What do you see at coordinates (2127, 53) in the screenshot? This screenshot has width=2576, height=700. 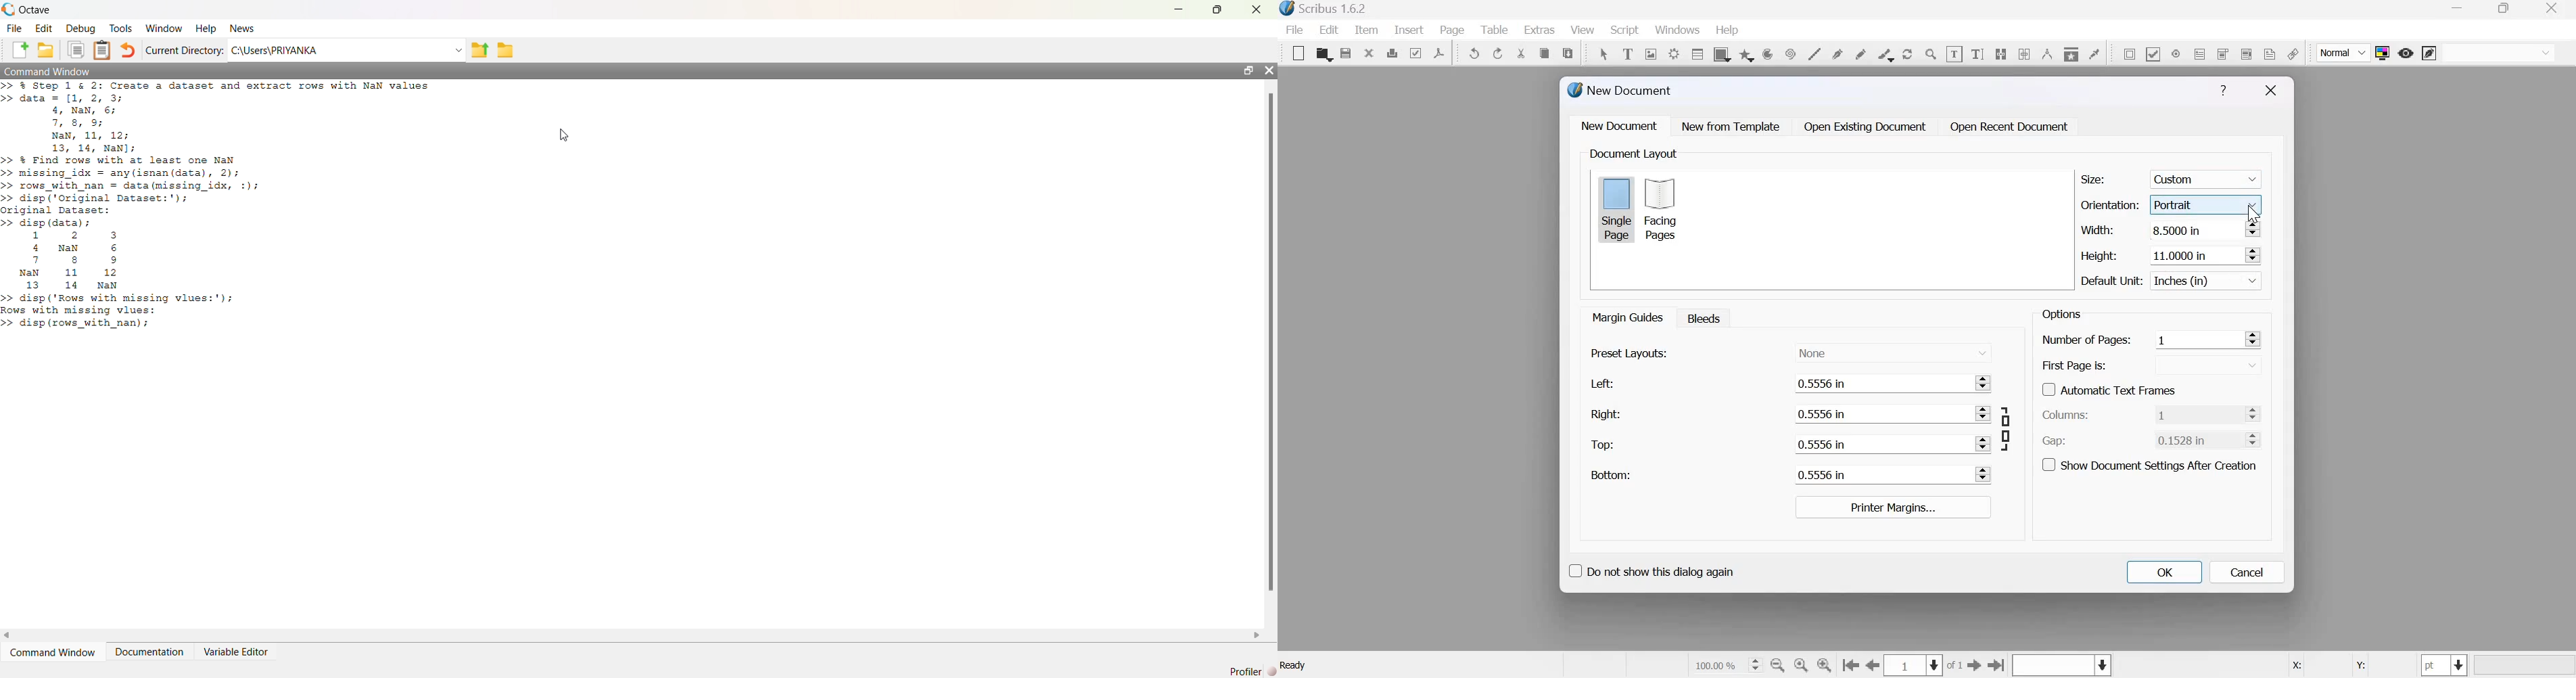 I see `PDF push button` at bounding box center [2127, 53].